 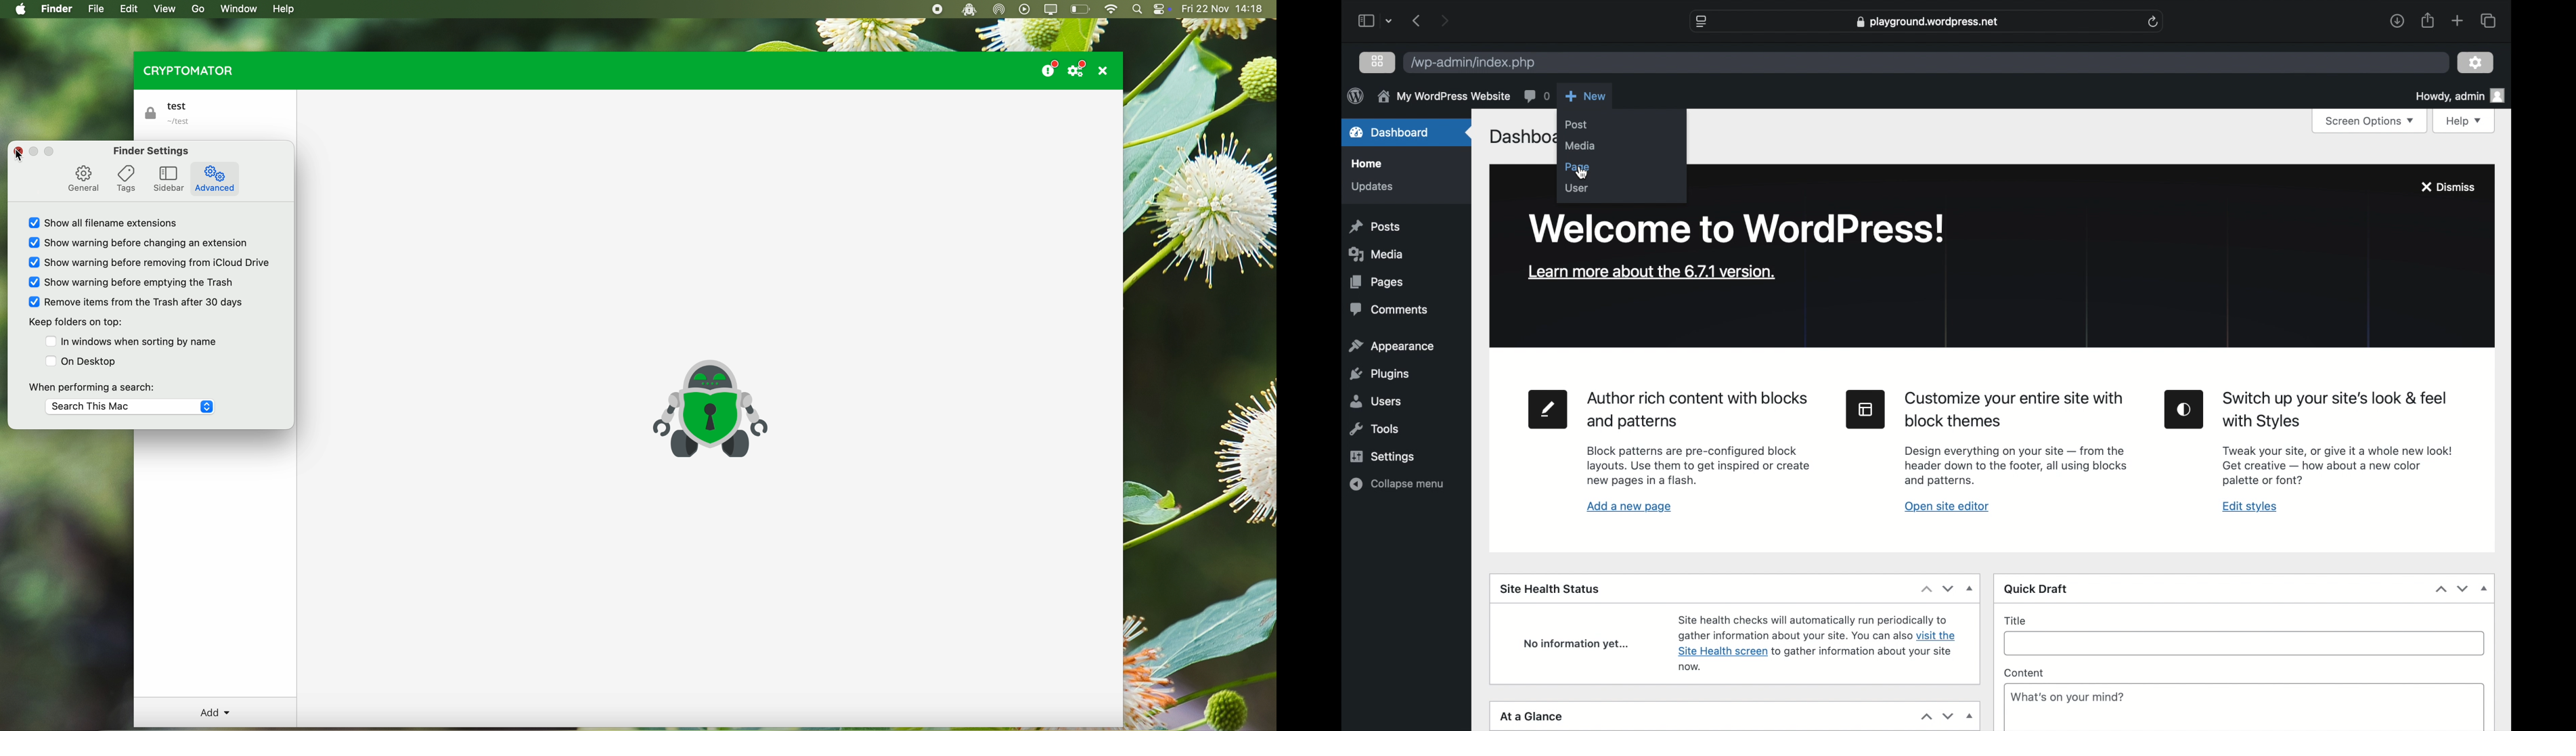 I want to click on add a new page, so click(x=1630, y=508).